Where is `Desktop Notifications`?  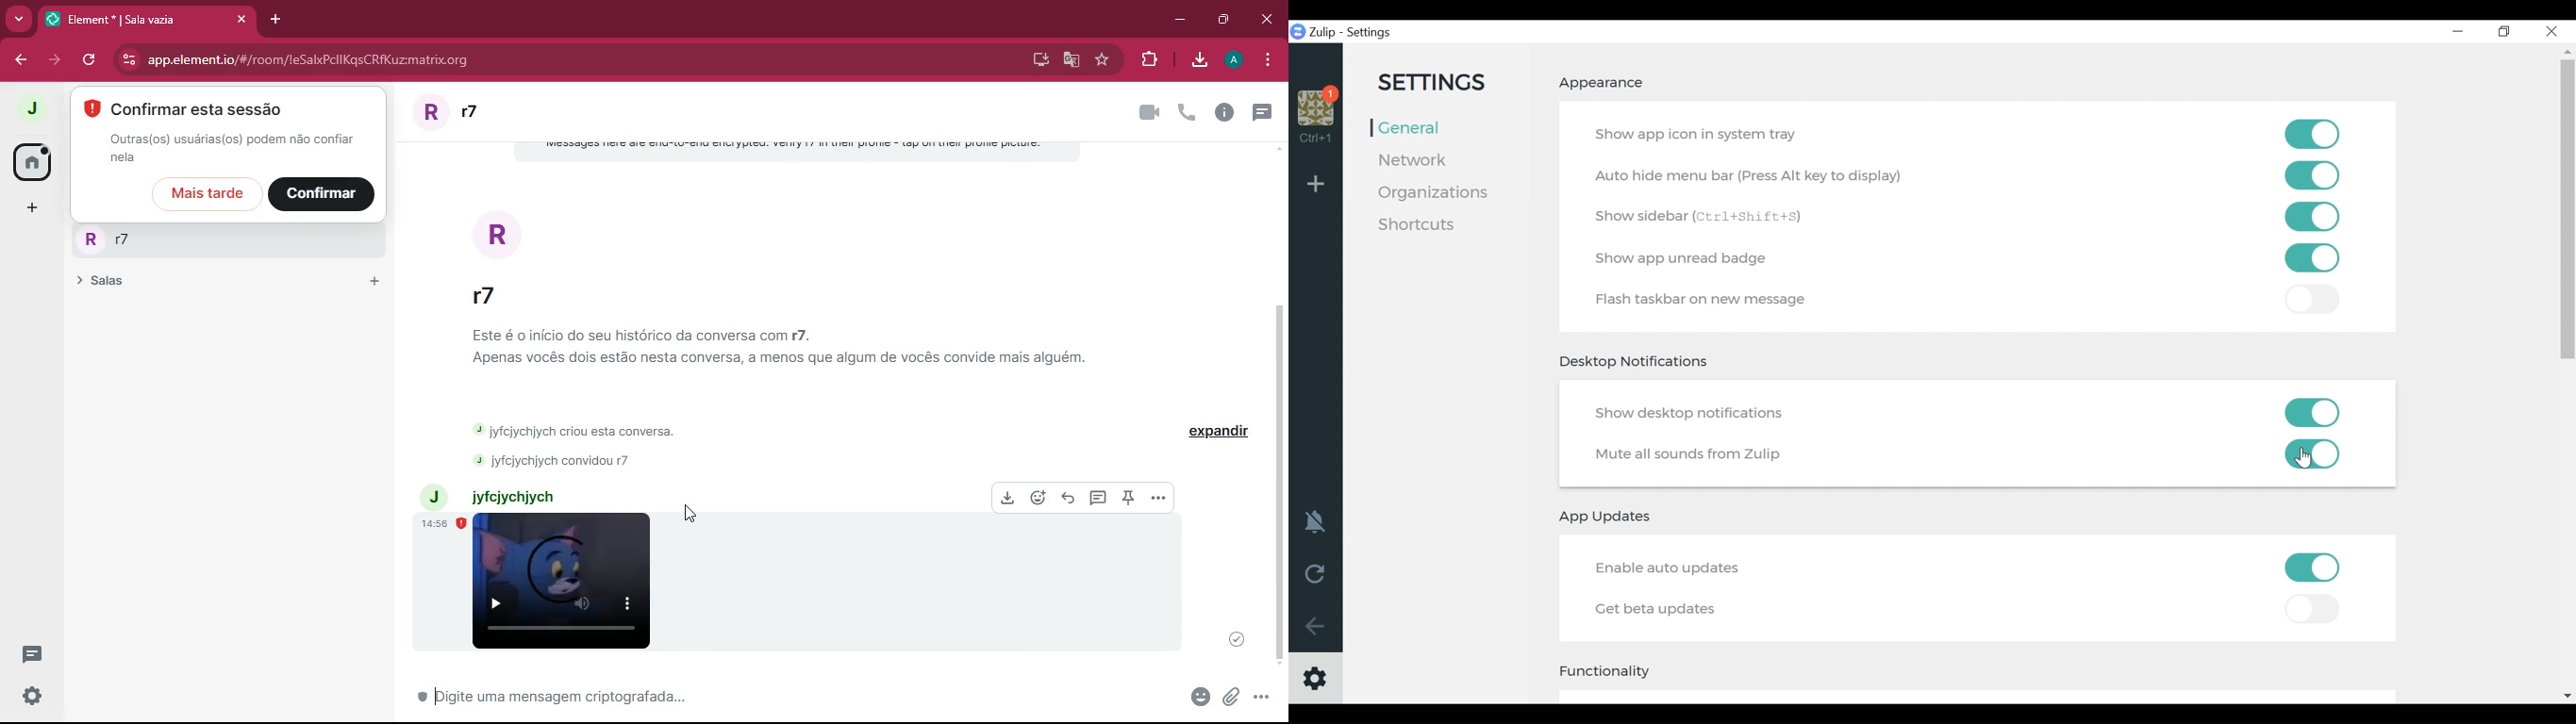 Desktop Notifications is located at coordinates (1636, 363).